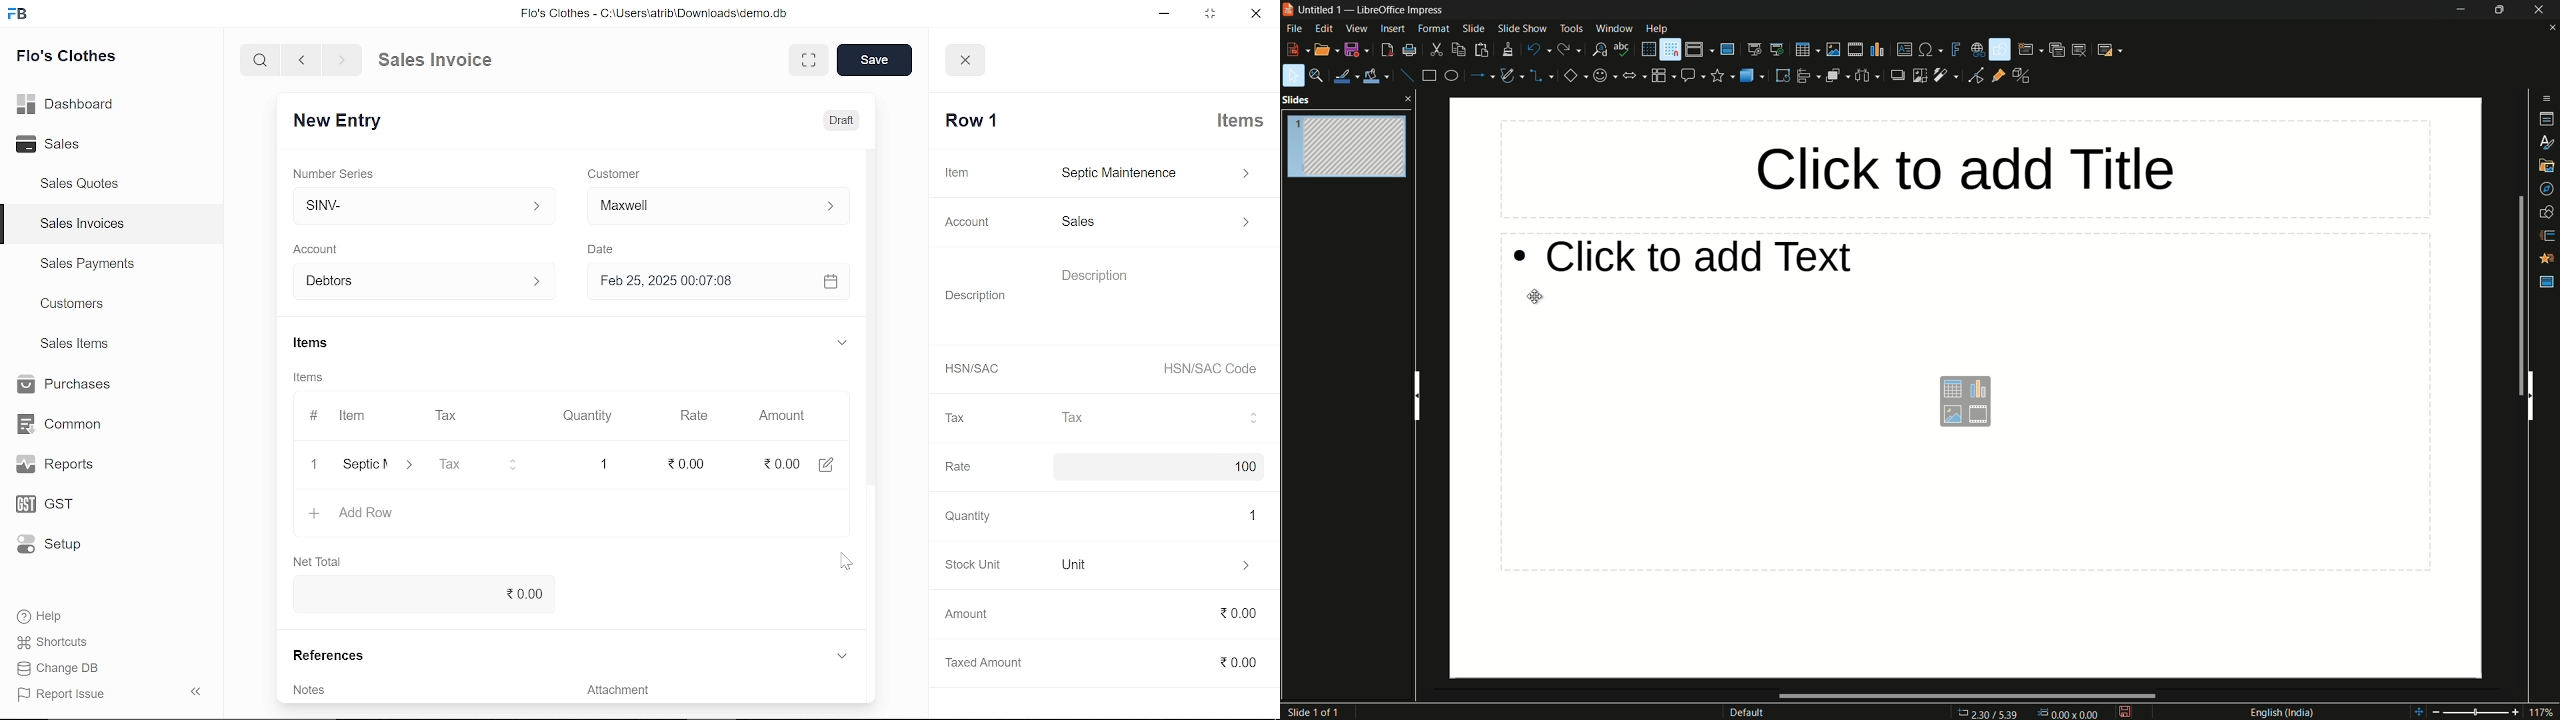 This screenshot has height=728, width=2576. I want to click on expand, so click(841, 342).